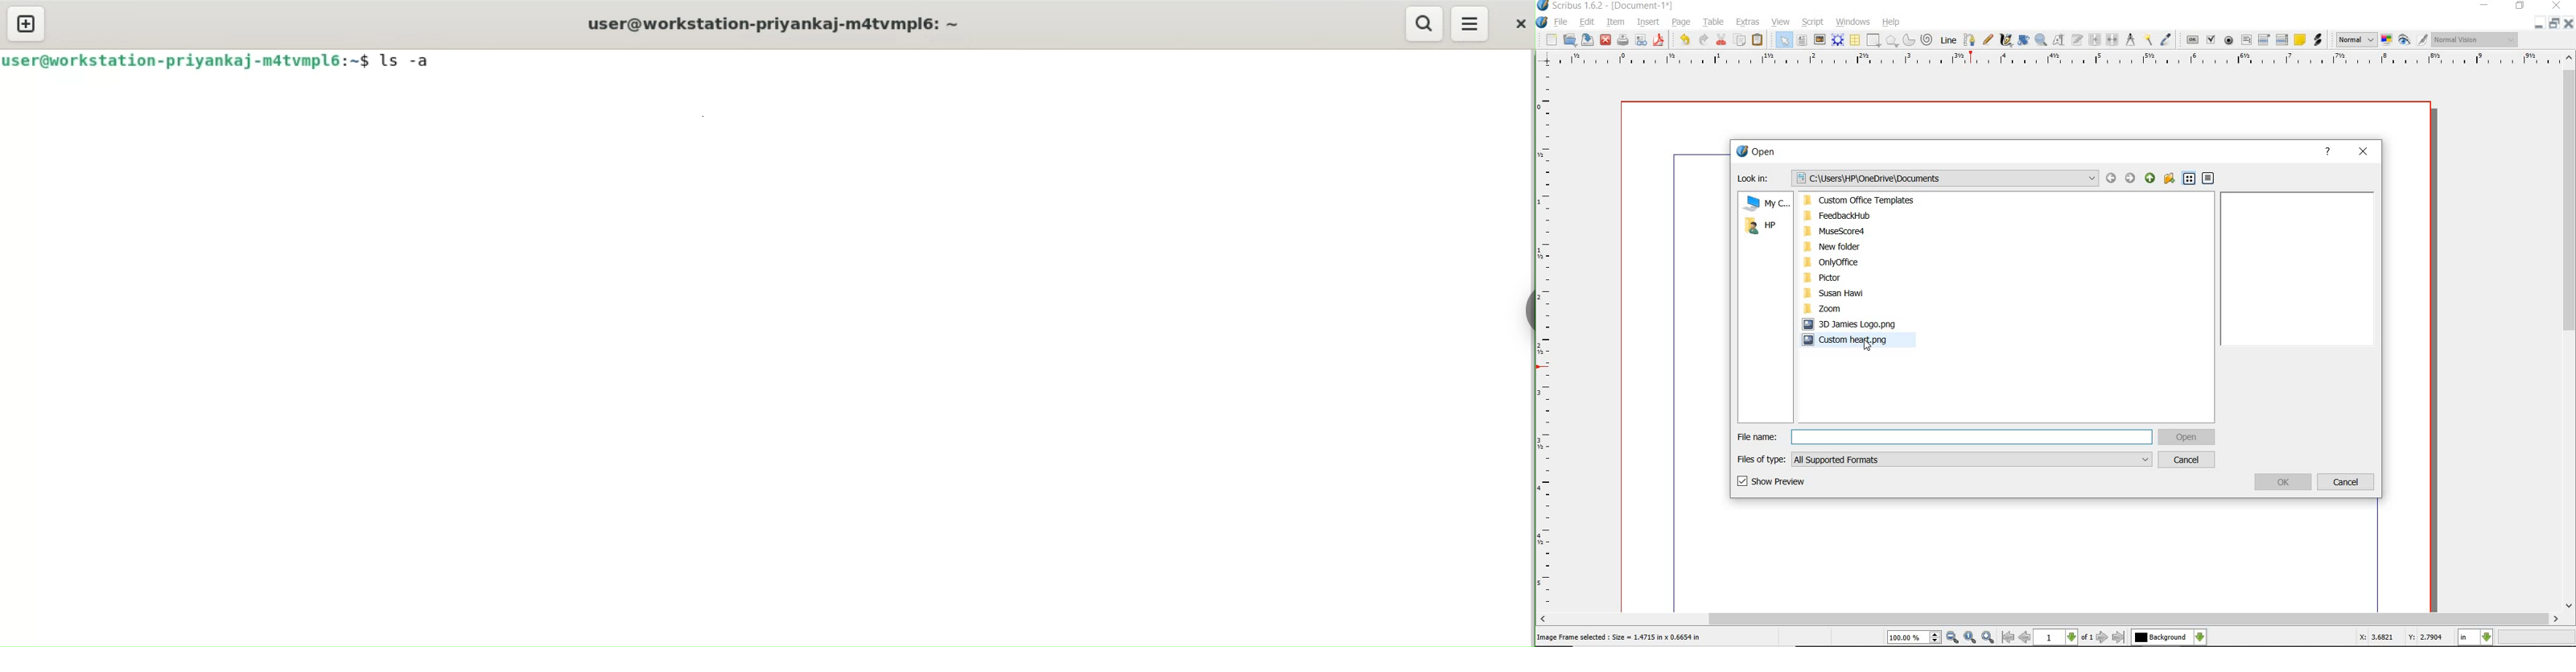 This screenshot has width=2576, height=672. Describe the element at coordinates (2266, 40) in the screenshot. I see `pdf combo box` at that location.